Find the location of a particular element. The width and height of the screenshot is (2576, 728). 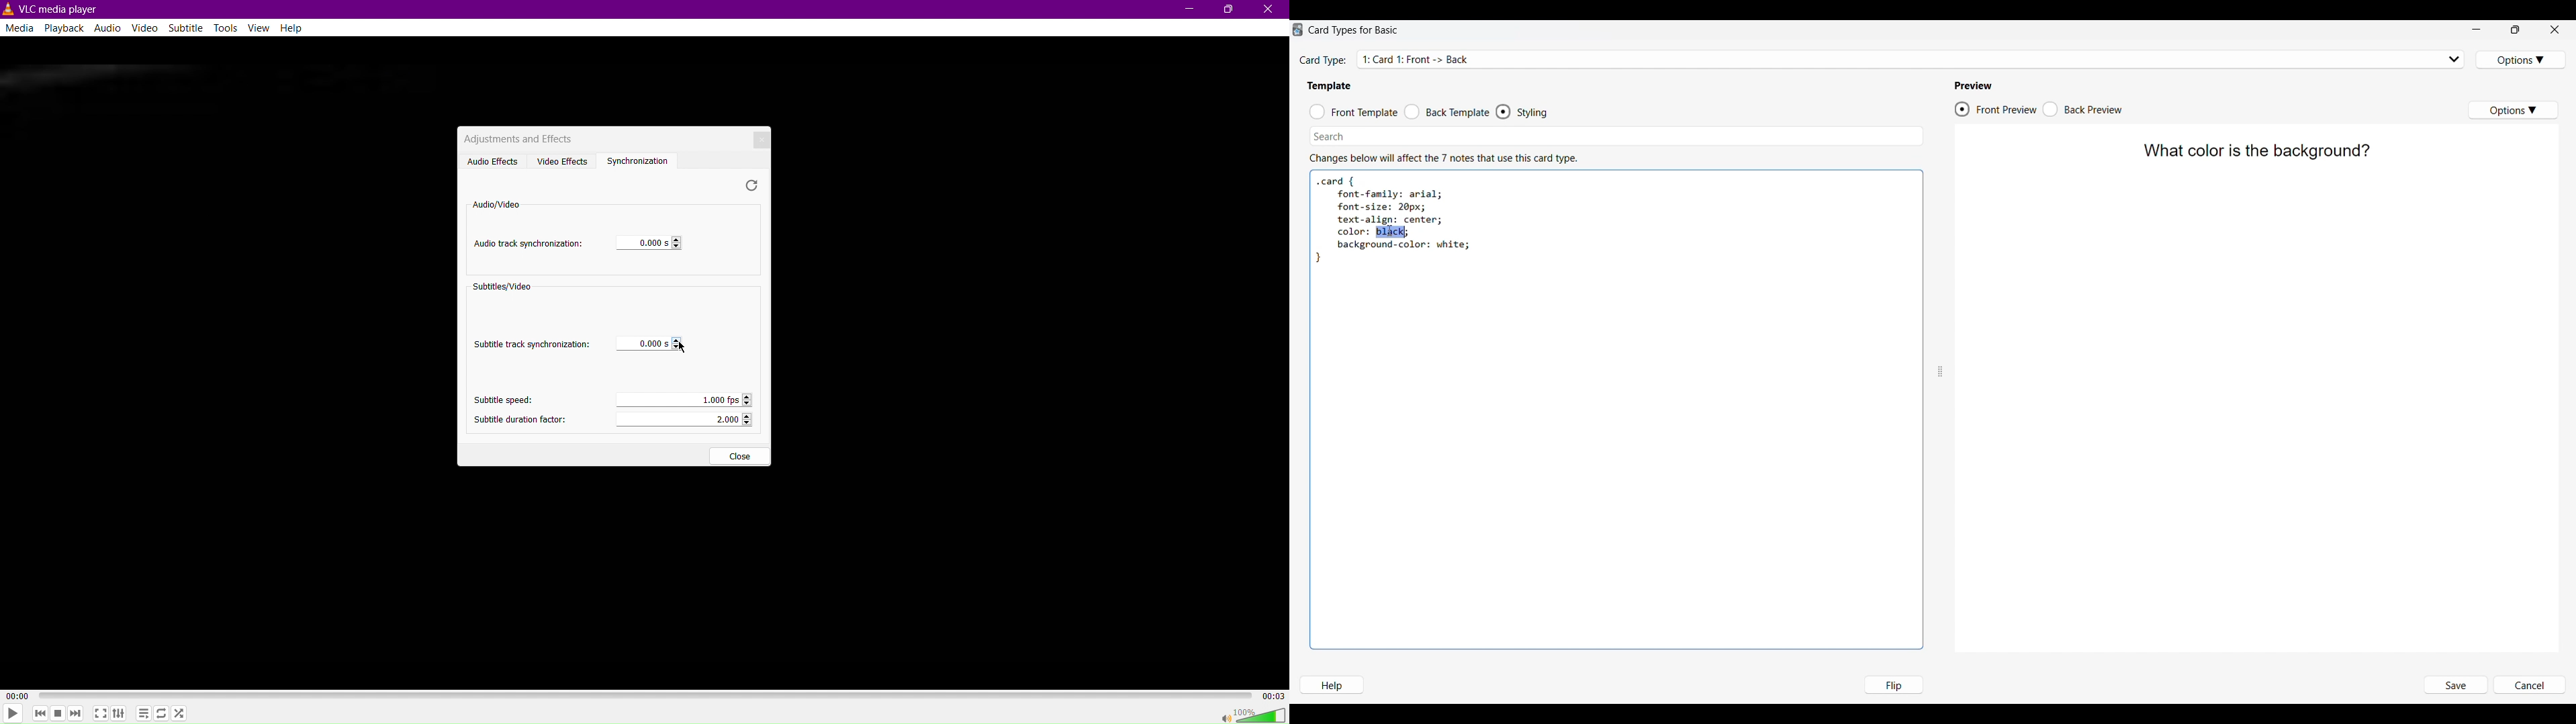

View is located at coordinates (261, 29).